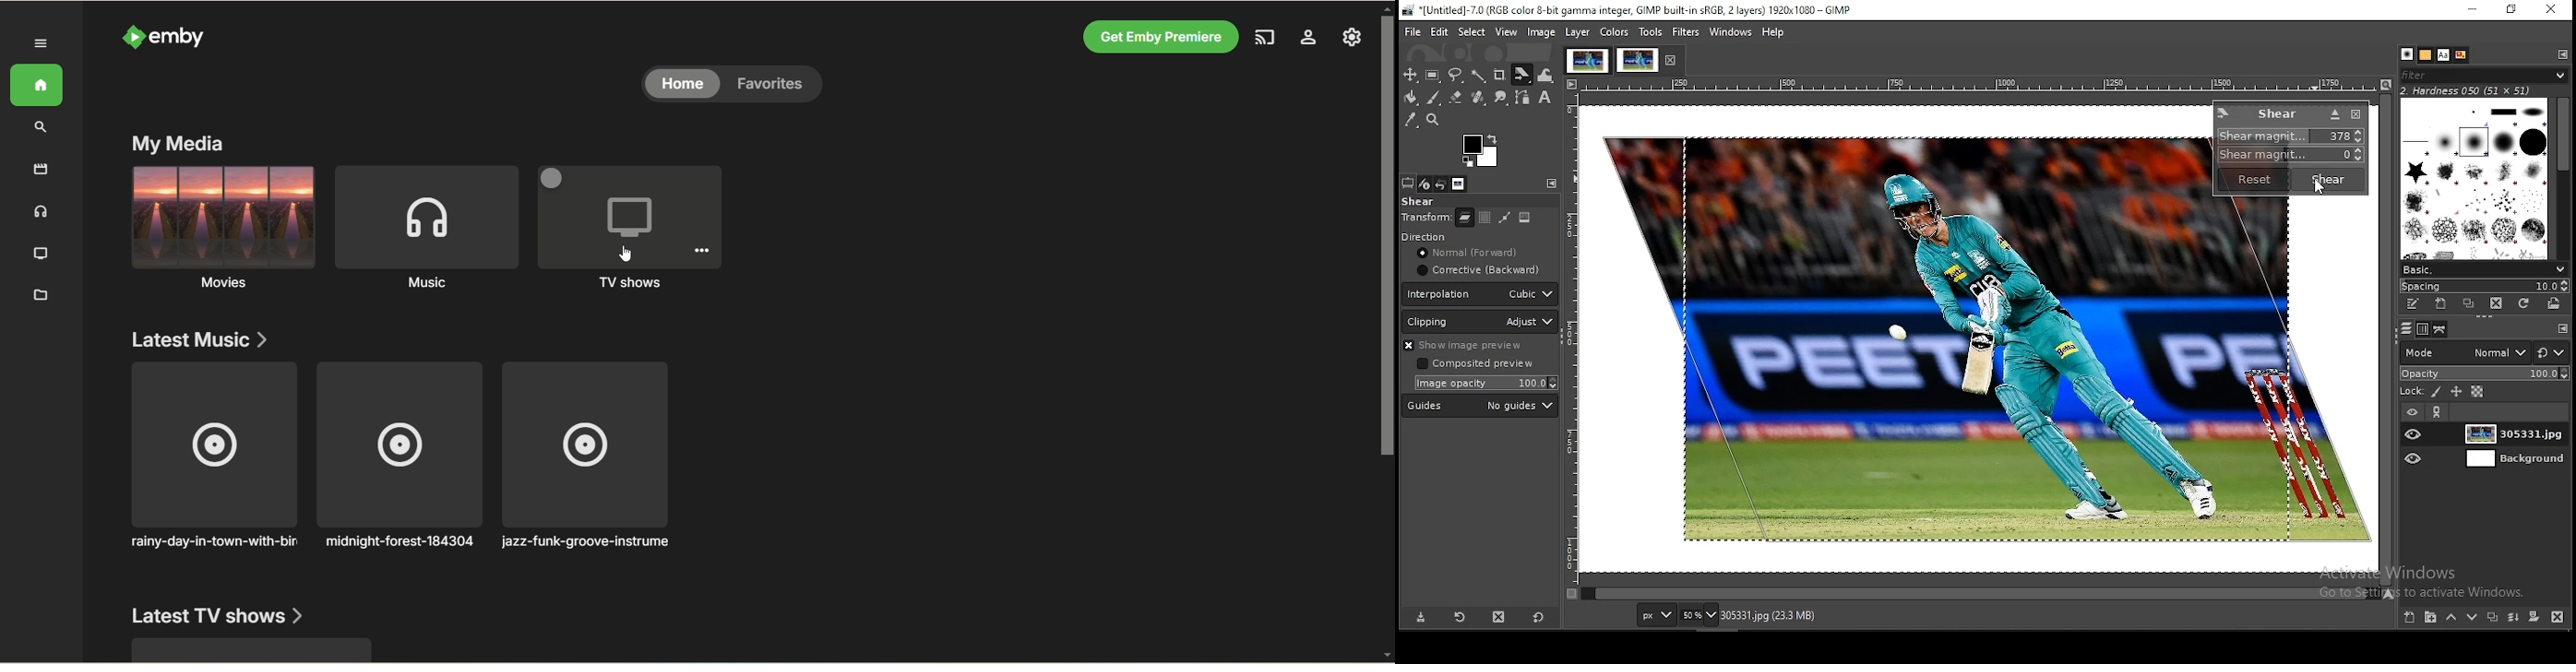 The image size is (2576, 672). What do you see at coordinates (1524, 217) in the screenshot?
I see `image` at bounding box center [1524, 217].